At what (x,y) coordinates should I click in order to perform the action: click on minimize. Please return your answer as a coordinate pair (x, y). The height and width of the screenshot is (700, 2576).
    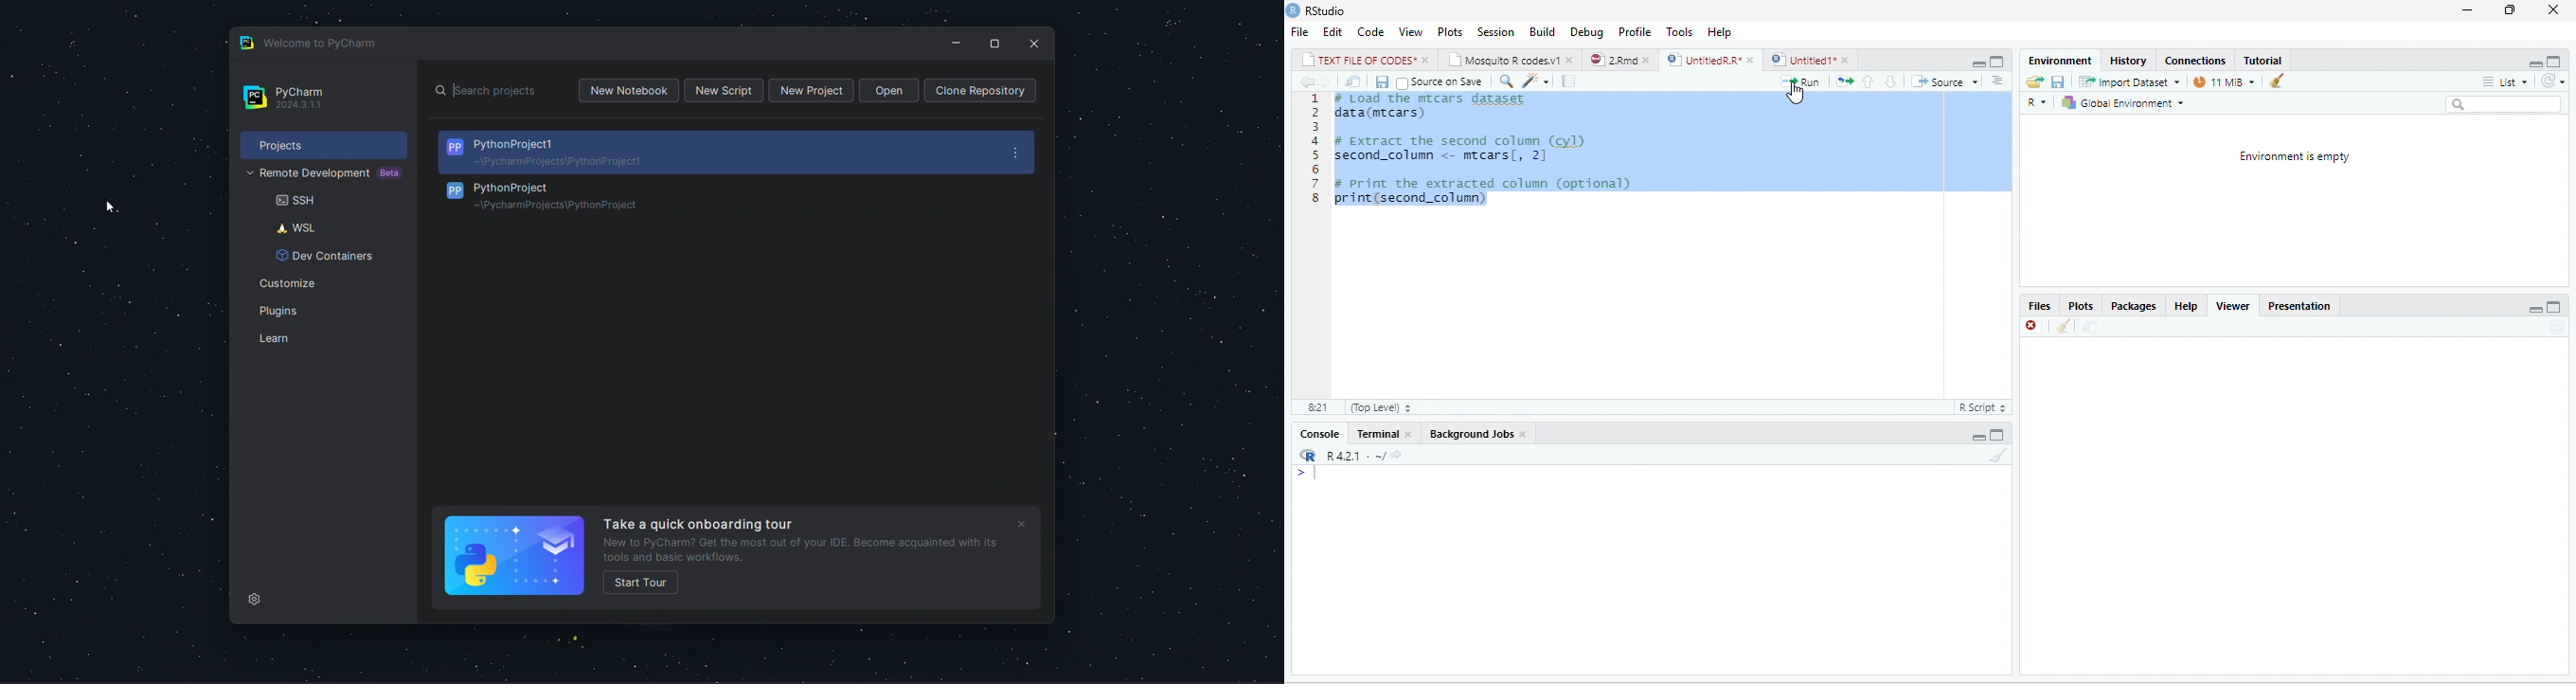
    Looking at the image, I should click on (1998, 61).